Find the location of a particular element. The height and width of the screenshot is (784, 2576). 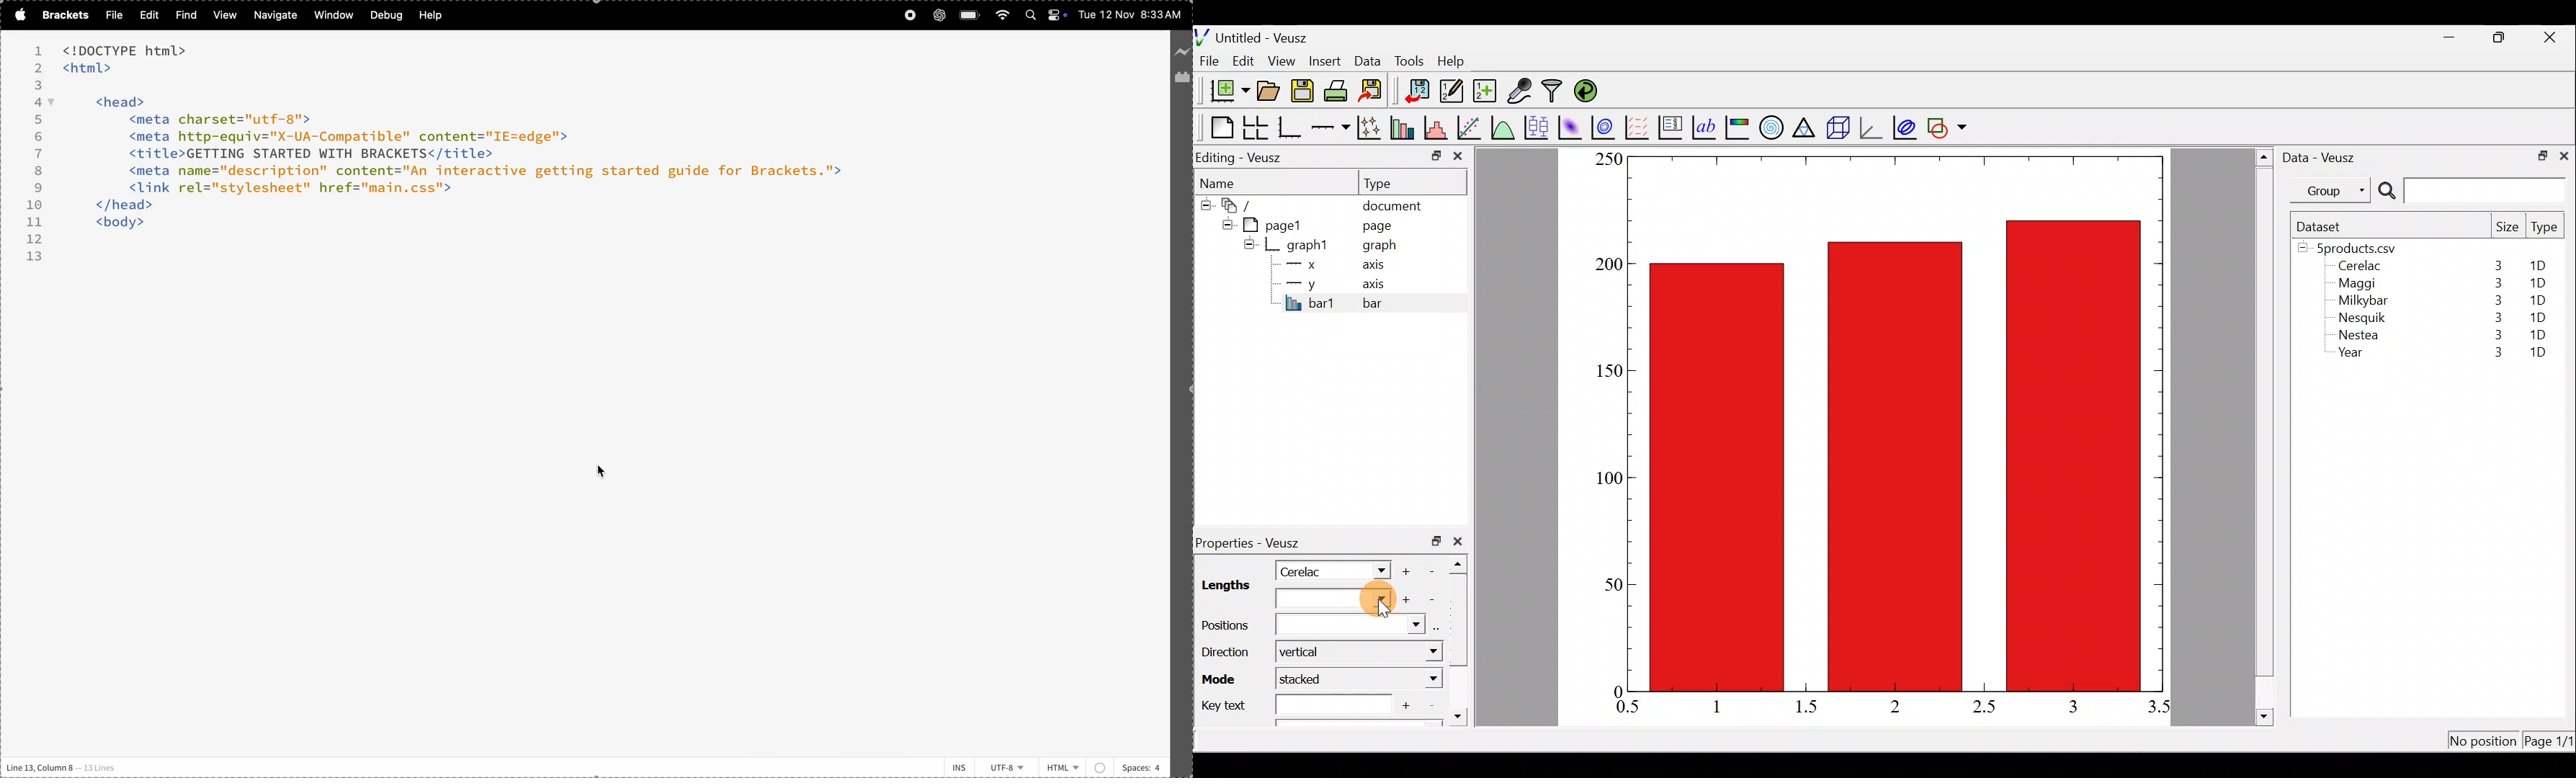

250 is located at coordinates (1608, 158).